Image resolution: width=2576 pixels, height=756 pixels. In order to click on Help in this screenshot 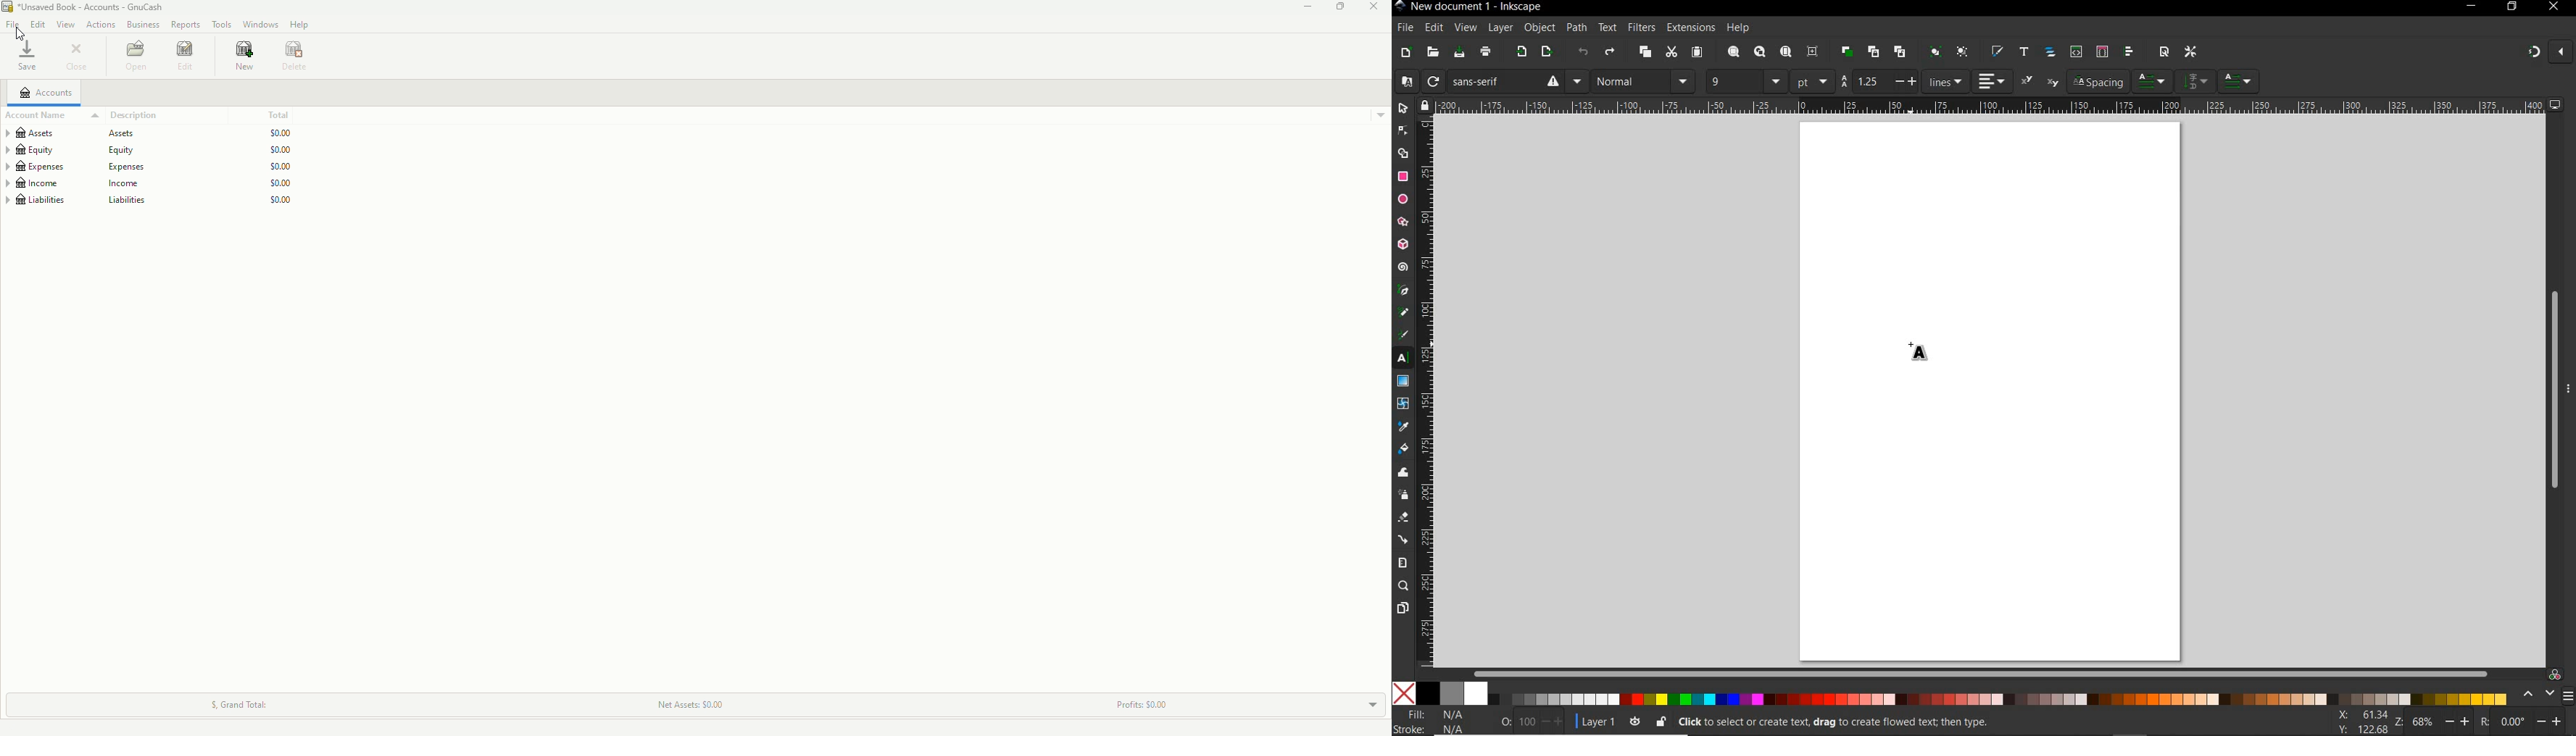, I will do `click(299, 25)`.